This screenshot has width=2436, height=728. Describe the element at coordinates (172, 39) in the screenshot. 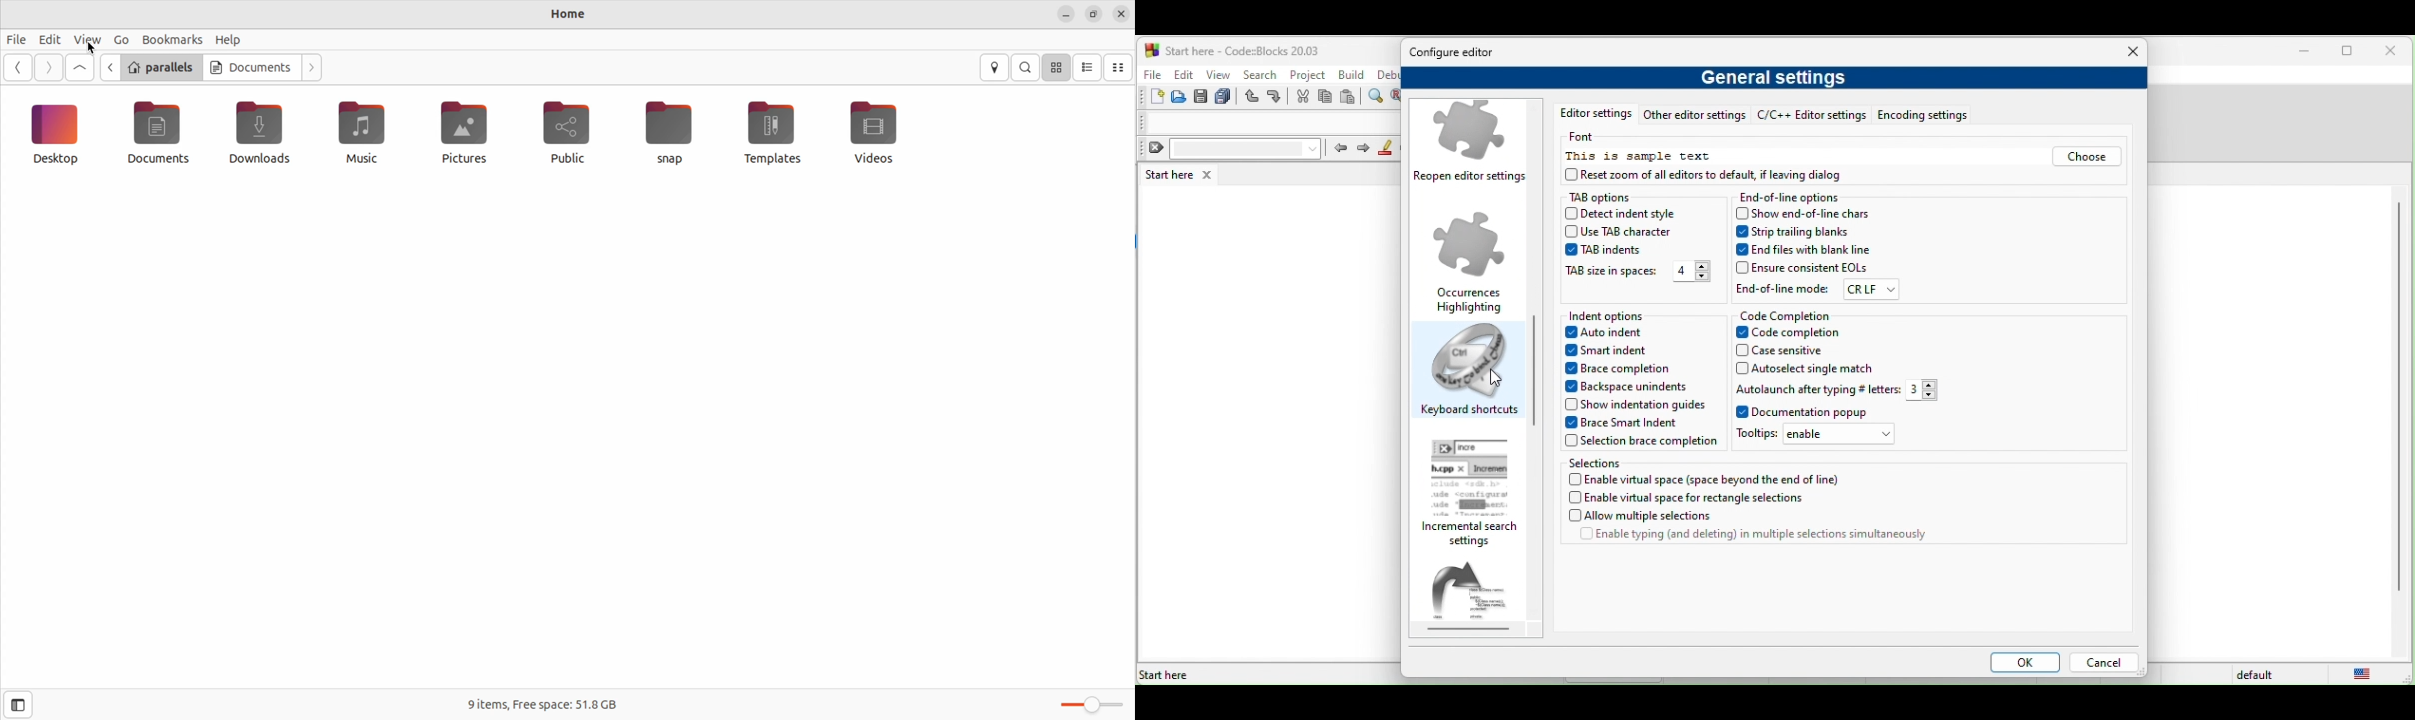

I see `bookmarks` at that location.